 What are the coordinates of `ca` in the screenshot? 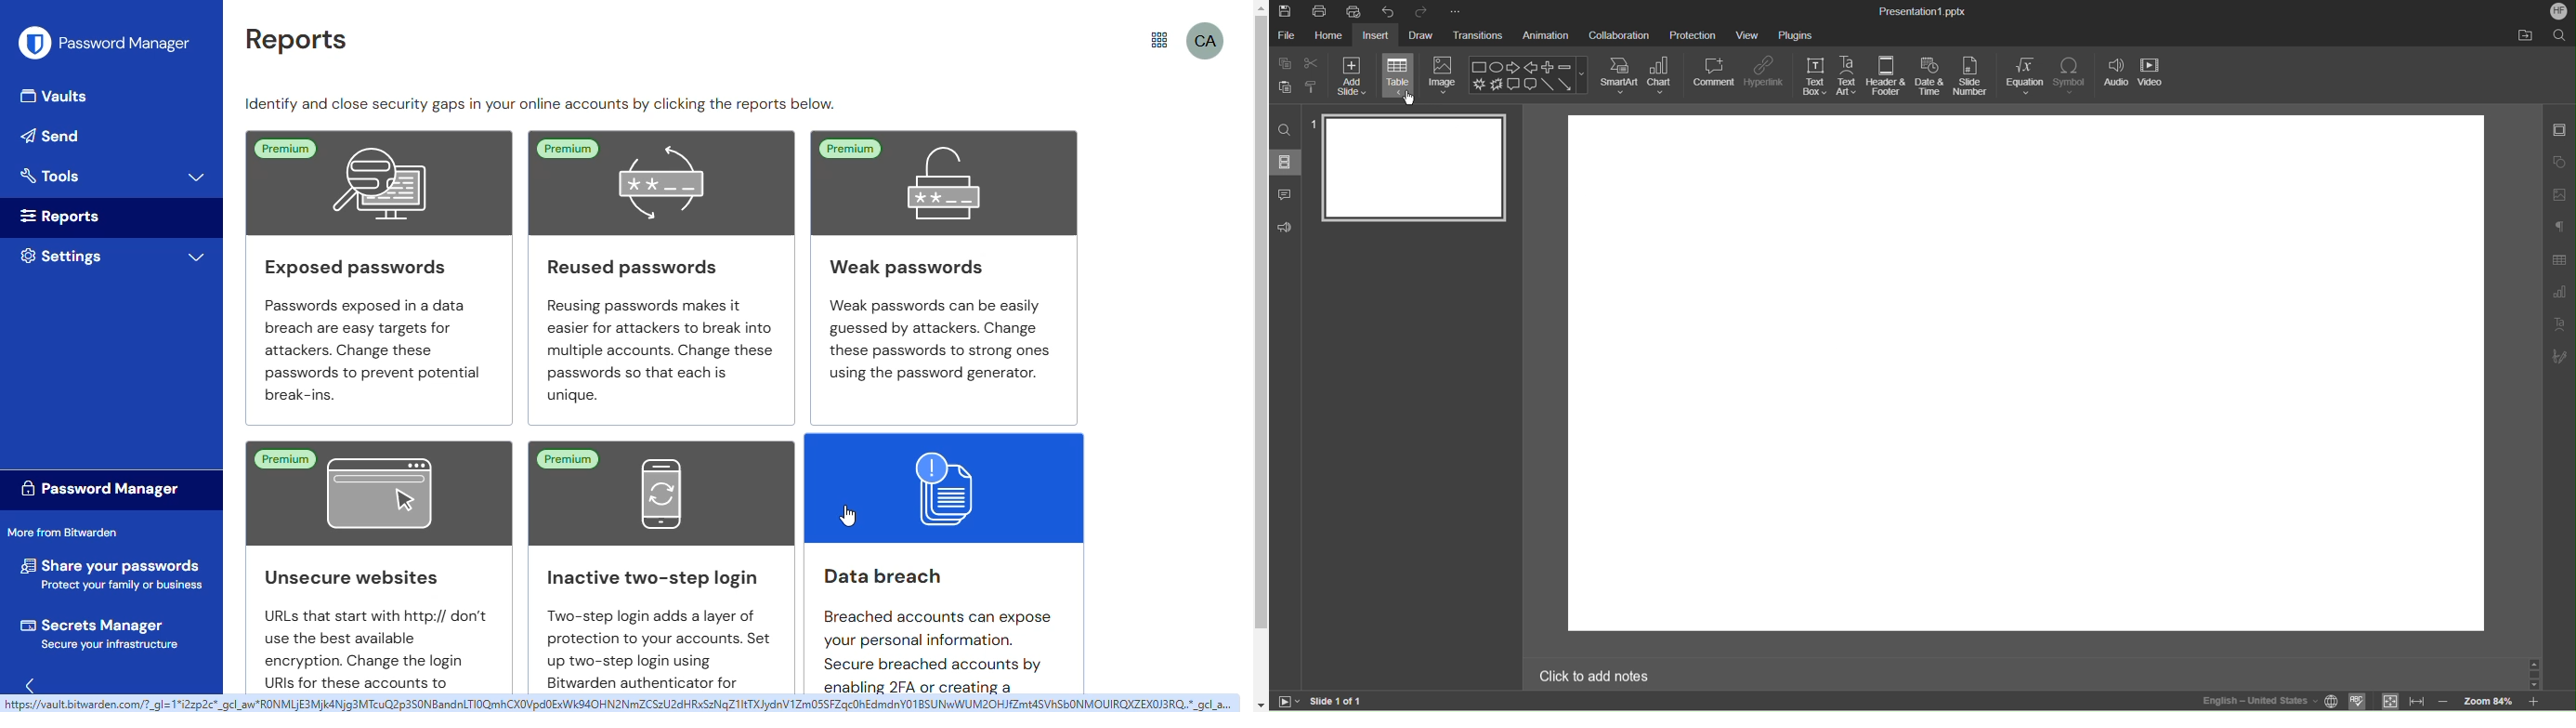 It's located at (1207, 40).